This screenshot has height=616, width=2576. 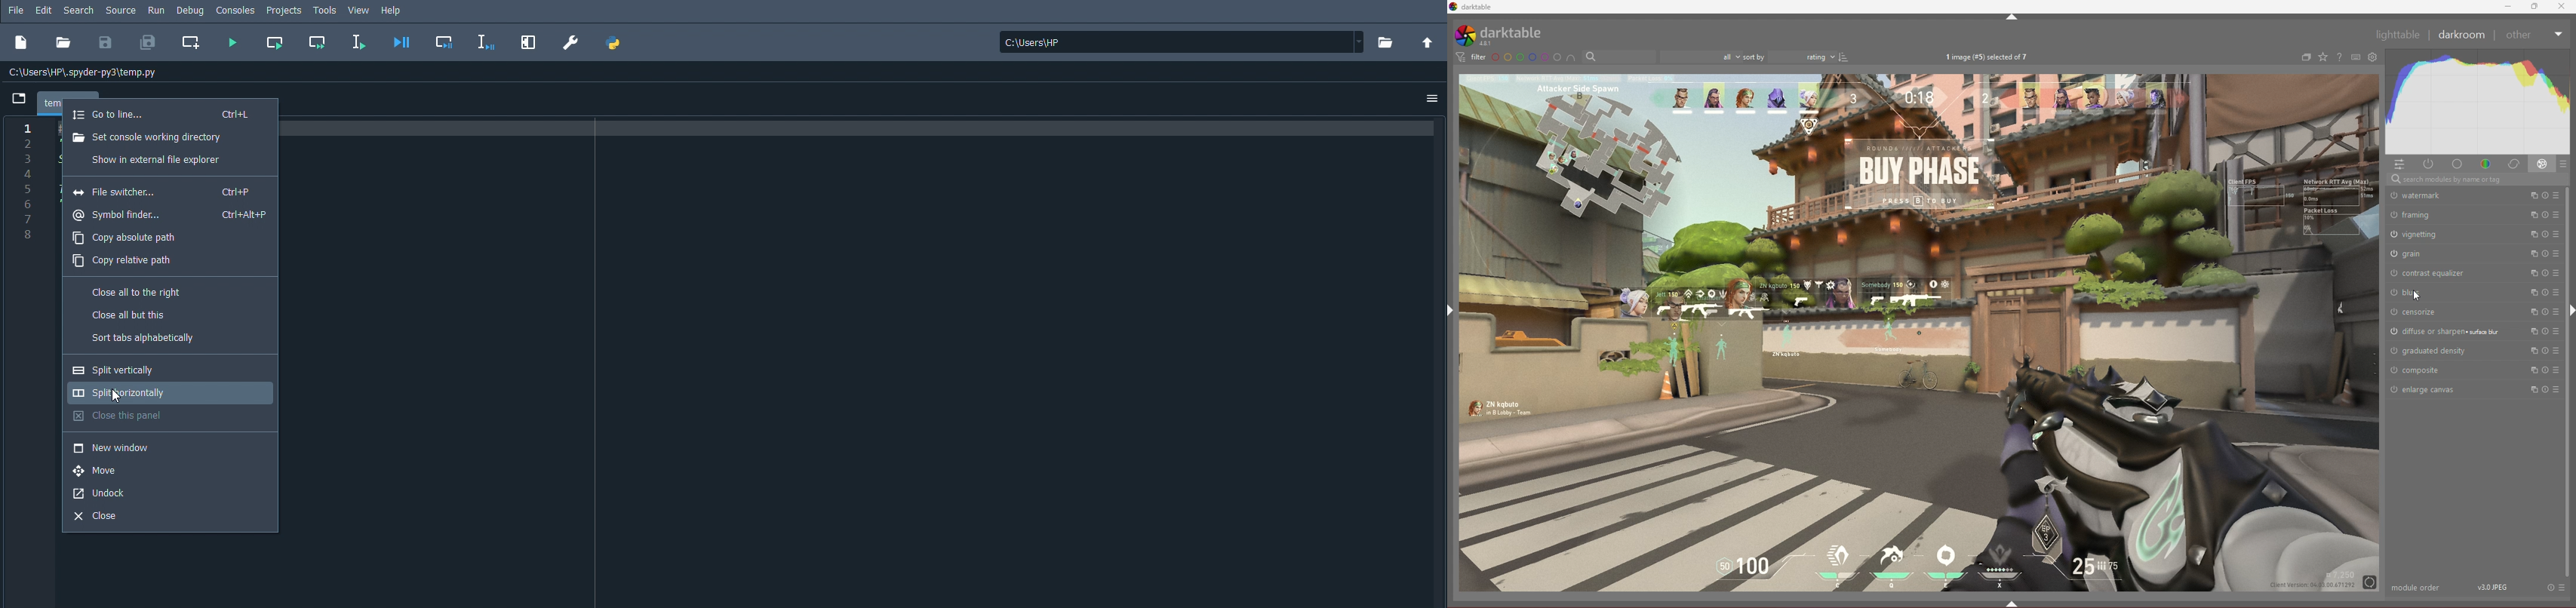 What do you see at coordinates (144, 339) in the screenshot?
I see `Sort tabs alphabetically` at bounding box center [144, 339].